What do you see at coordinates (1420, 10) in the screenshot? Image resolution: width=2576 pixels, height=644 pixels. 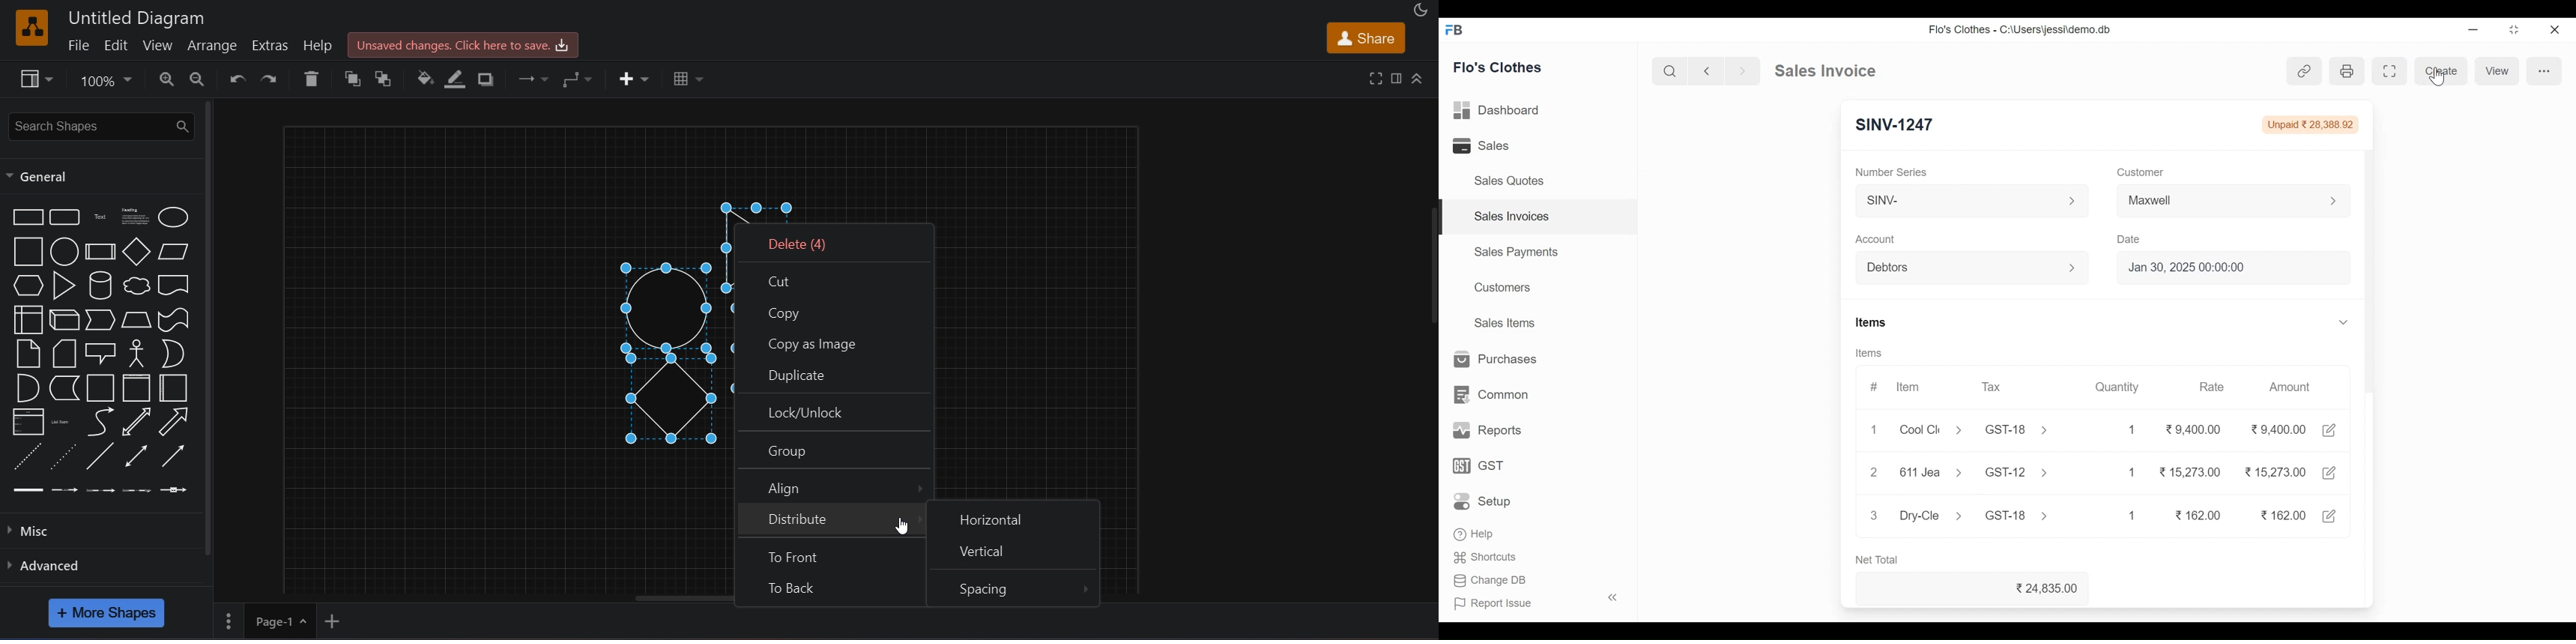 I see `appearance` at bounding box center [1420, 10].